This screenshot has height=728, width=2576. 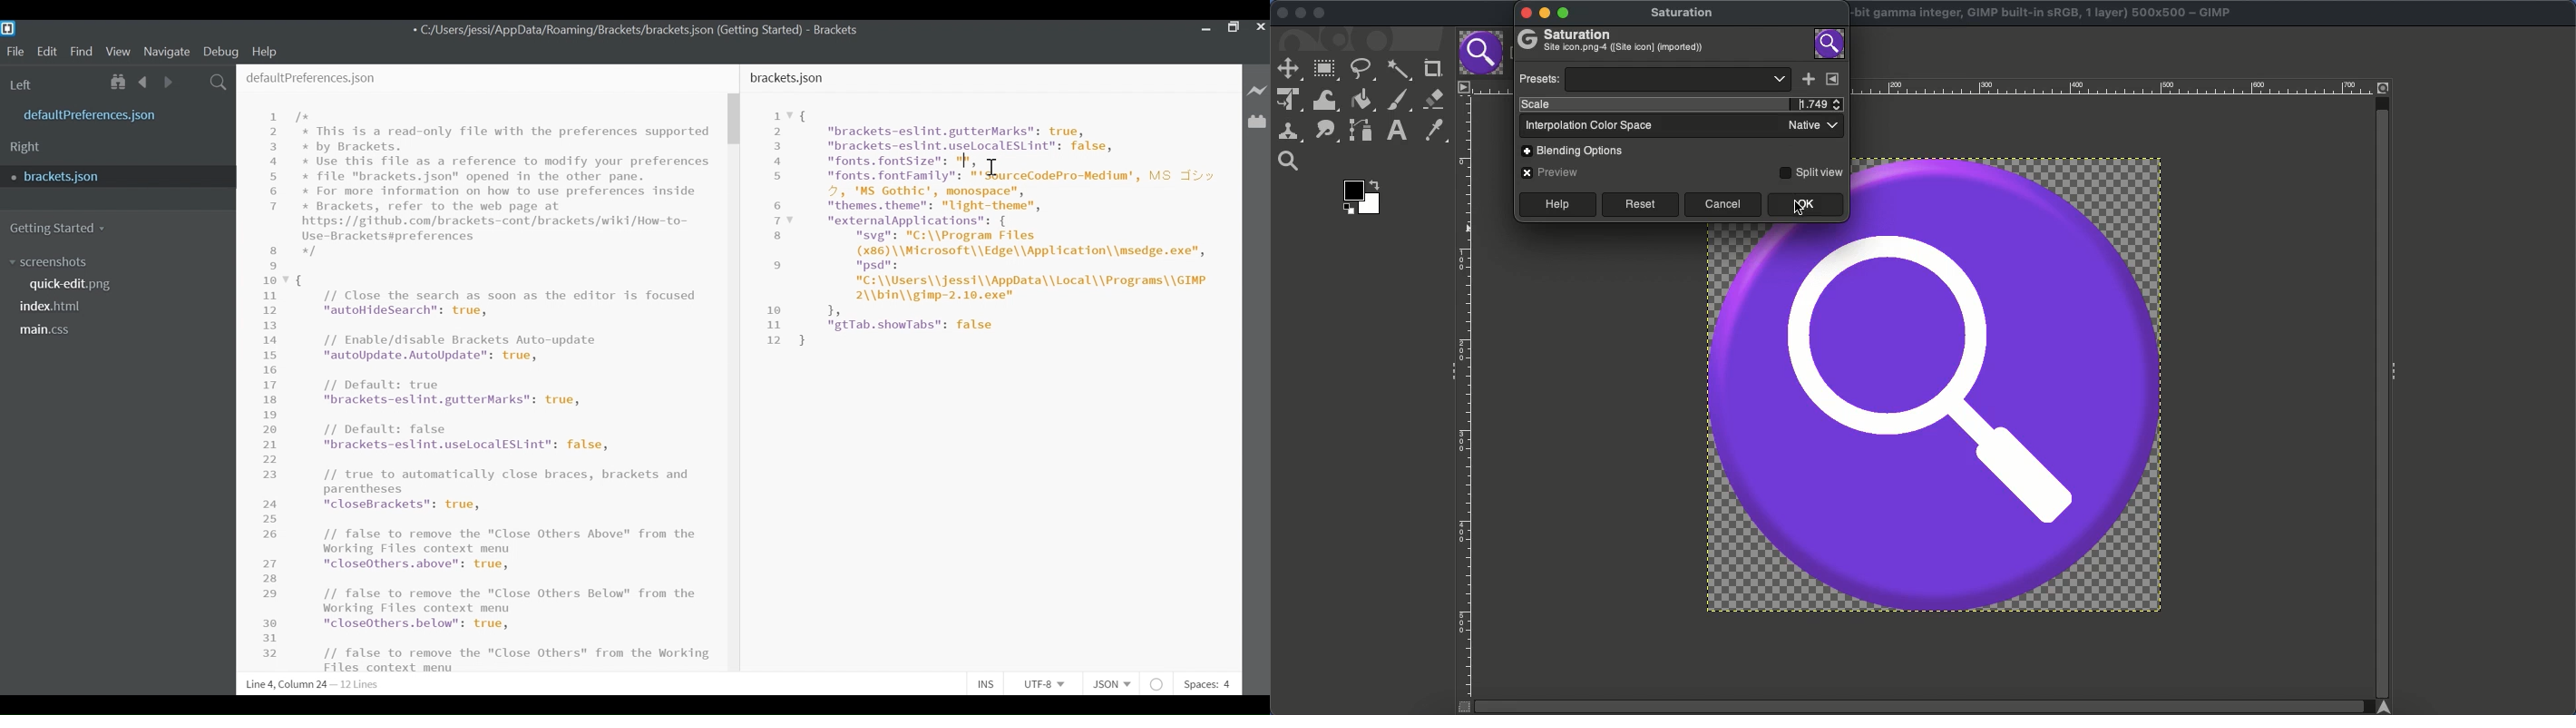 What do you see at coordinates (1653, 79) in the screenshot?
I see `Presets` at bounding box center [1653, 79].